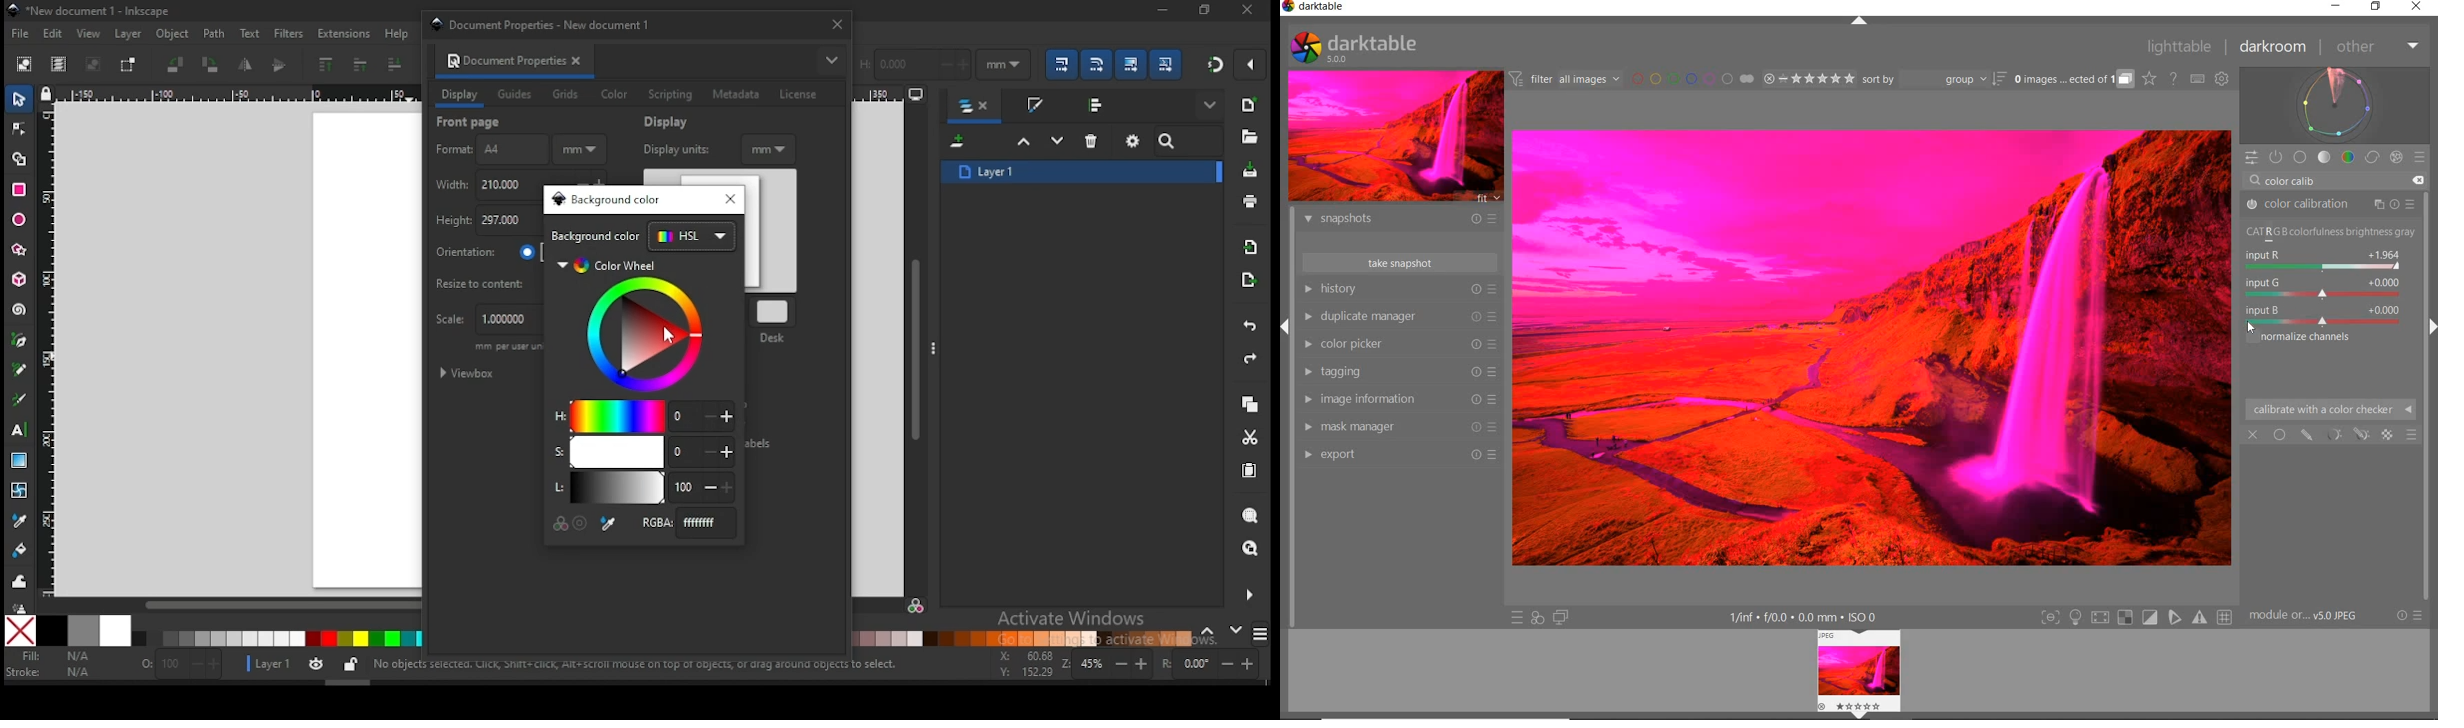 The height and width of the screenshot is (728, 2464). What do you see at coordinates (459, 95) in the screenshot?
I see `display` at bounding box center [459, 95].